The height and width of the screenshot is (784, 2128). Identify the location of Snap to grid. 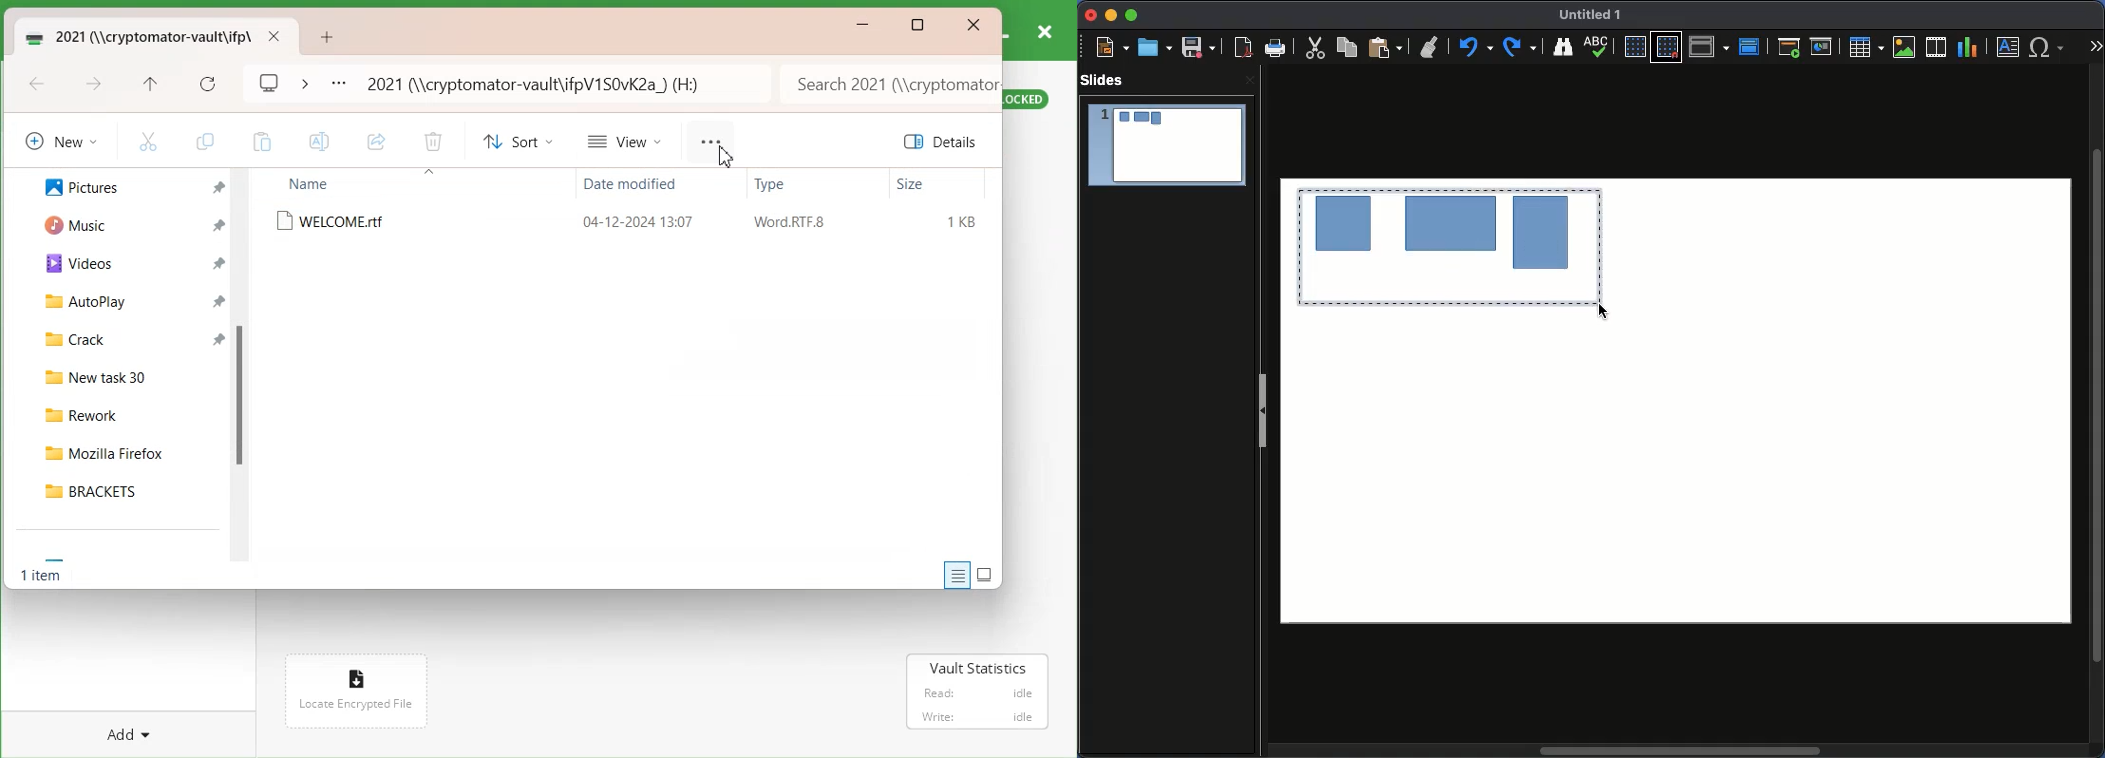
(1667, 48).